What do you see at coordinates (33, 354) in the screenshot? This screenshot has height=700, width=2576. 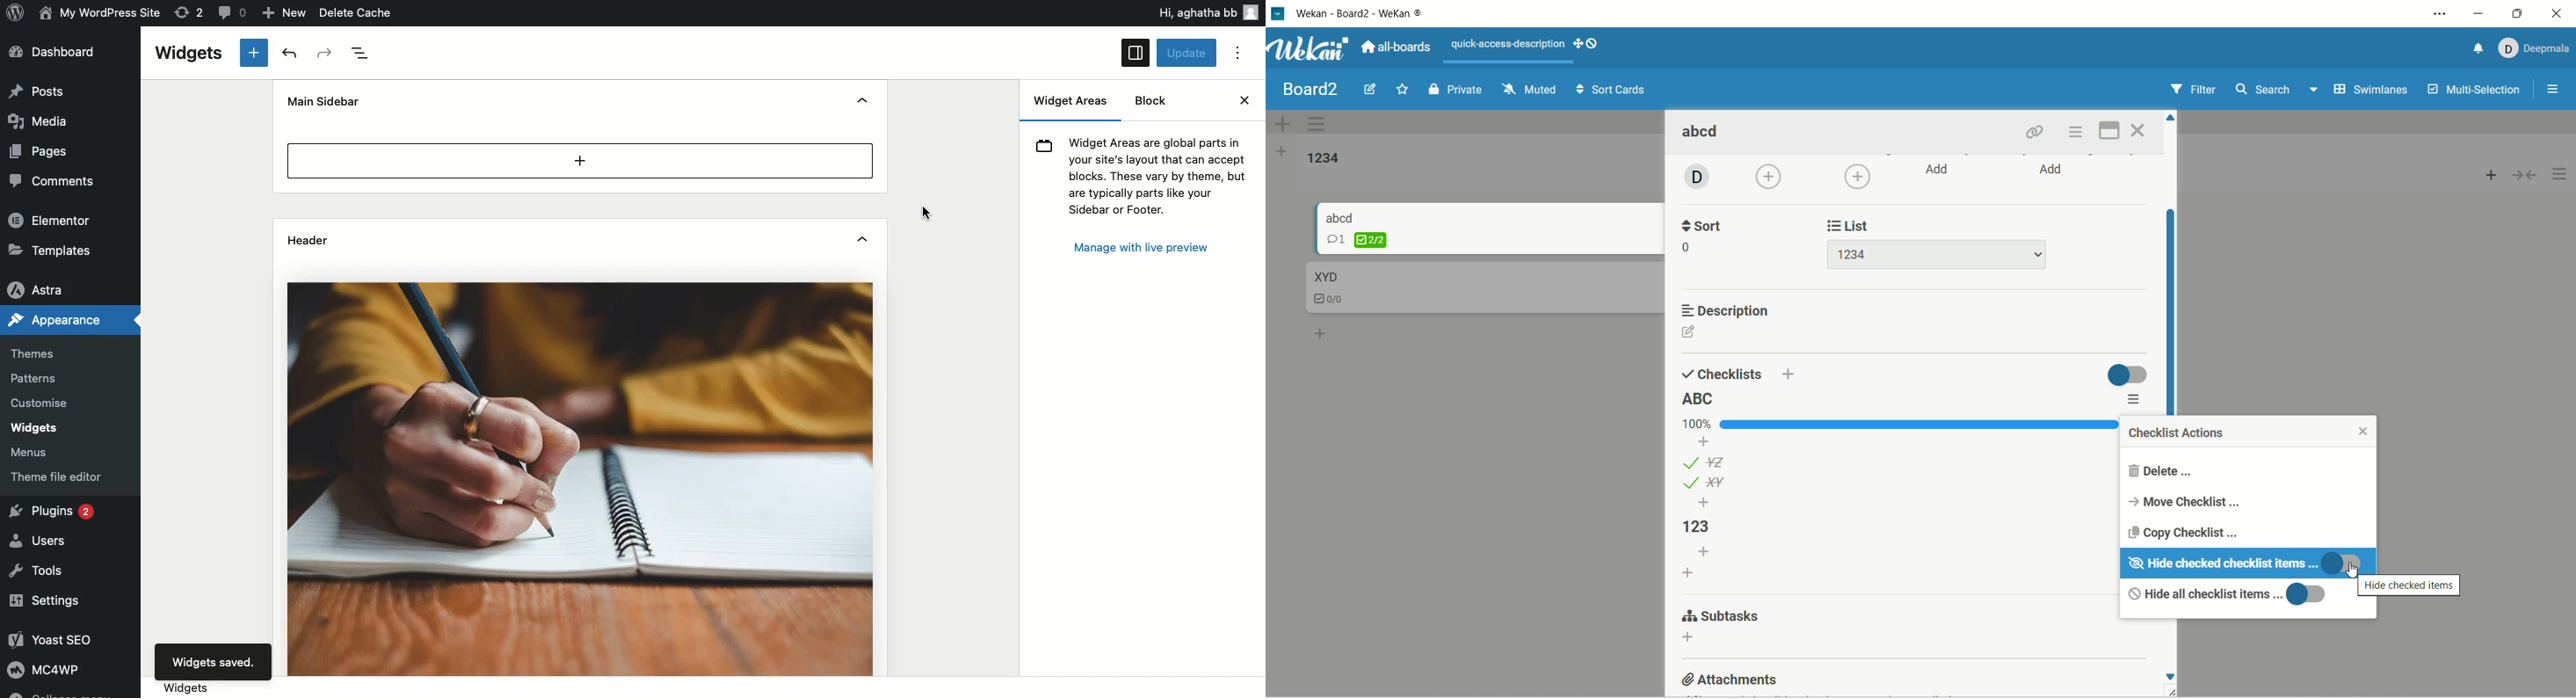 I see `Themes` at bounding box center [33, 354].